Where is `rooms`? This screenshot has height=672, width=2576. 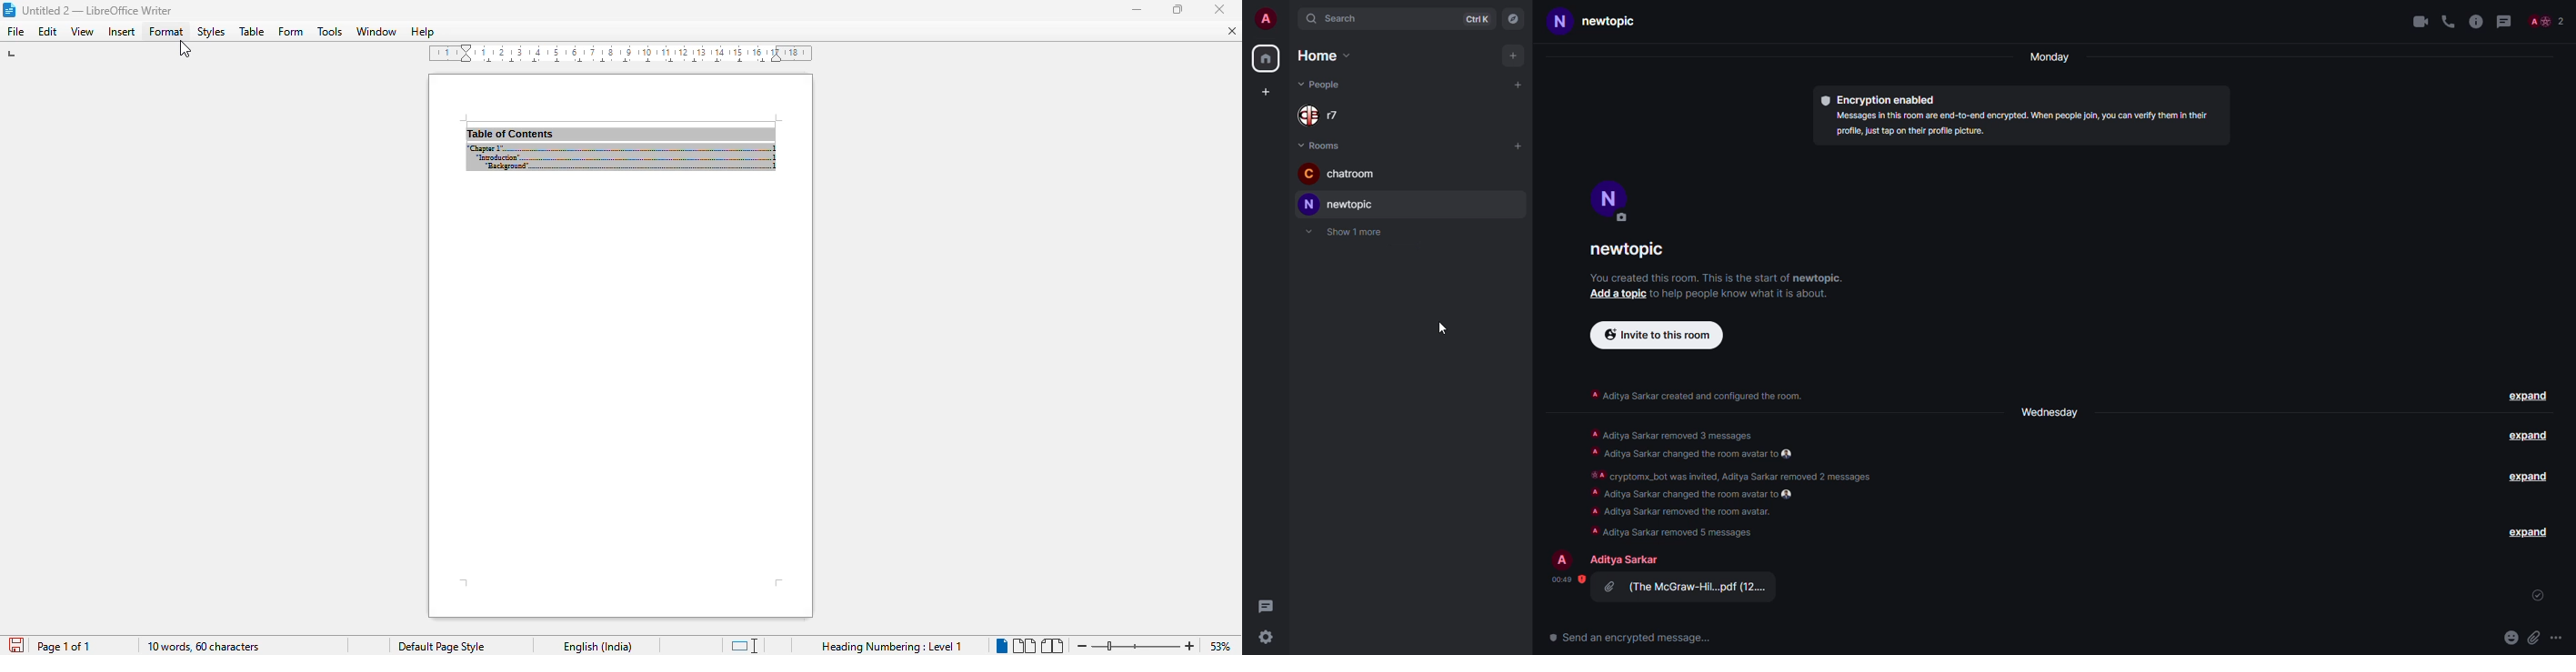 rooms is located at coordinates (1320, 145).